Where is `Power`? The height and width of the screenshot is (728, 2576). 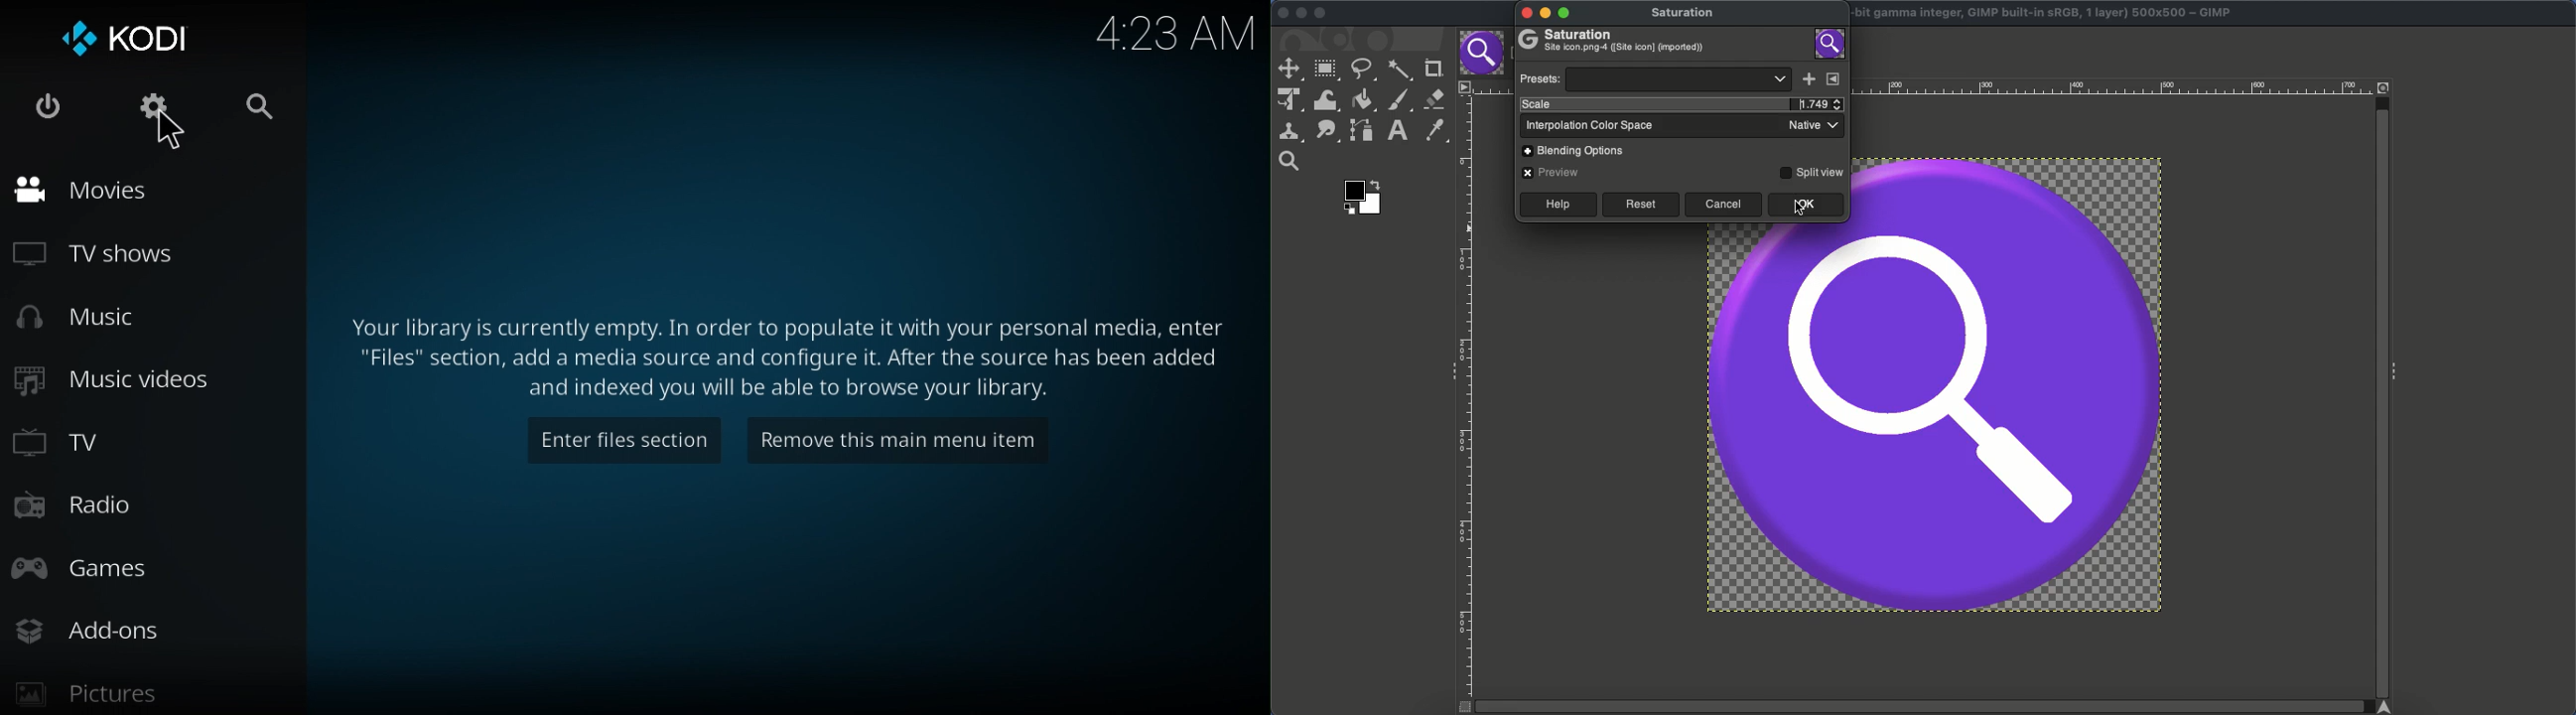 Power is located at coordinates (47, 106).